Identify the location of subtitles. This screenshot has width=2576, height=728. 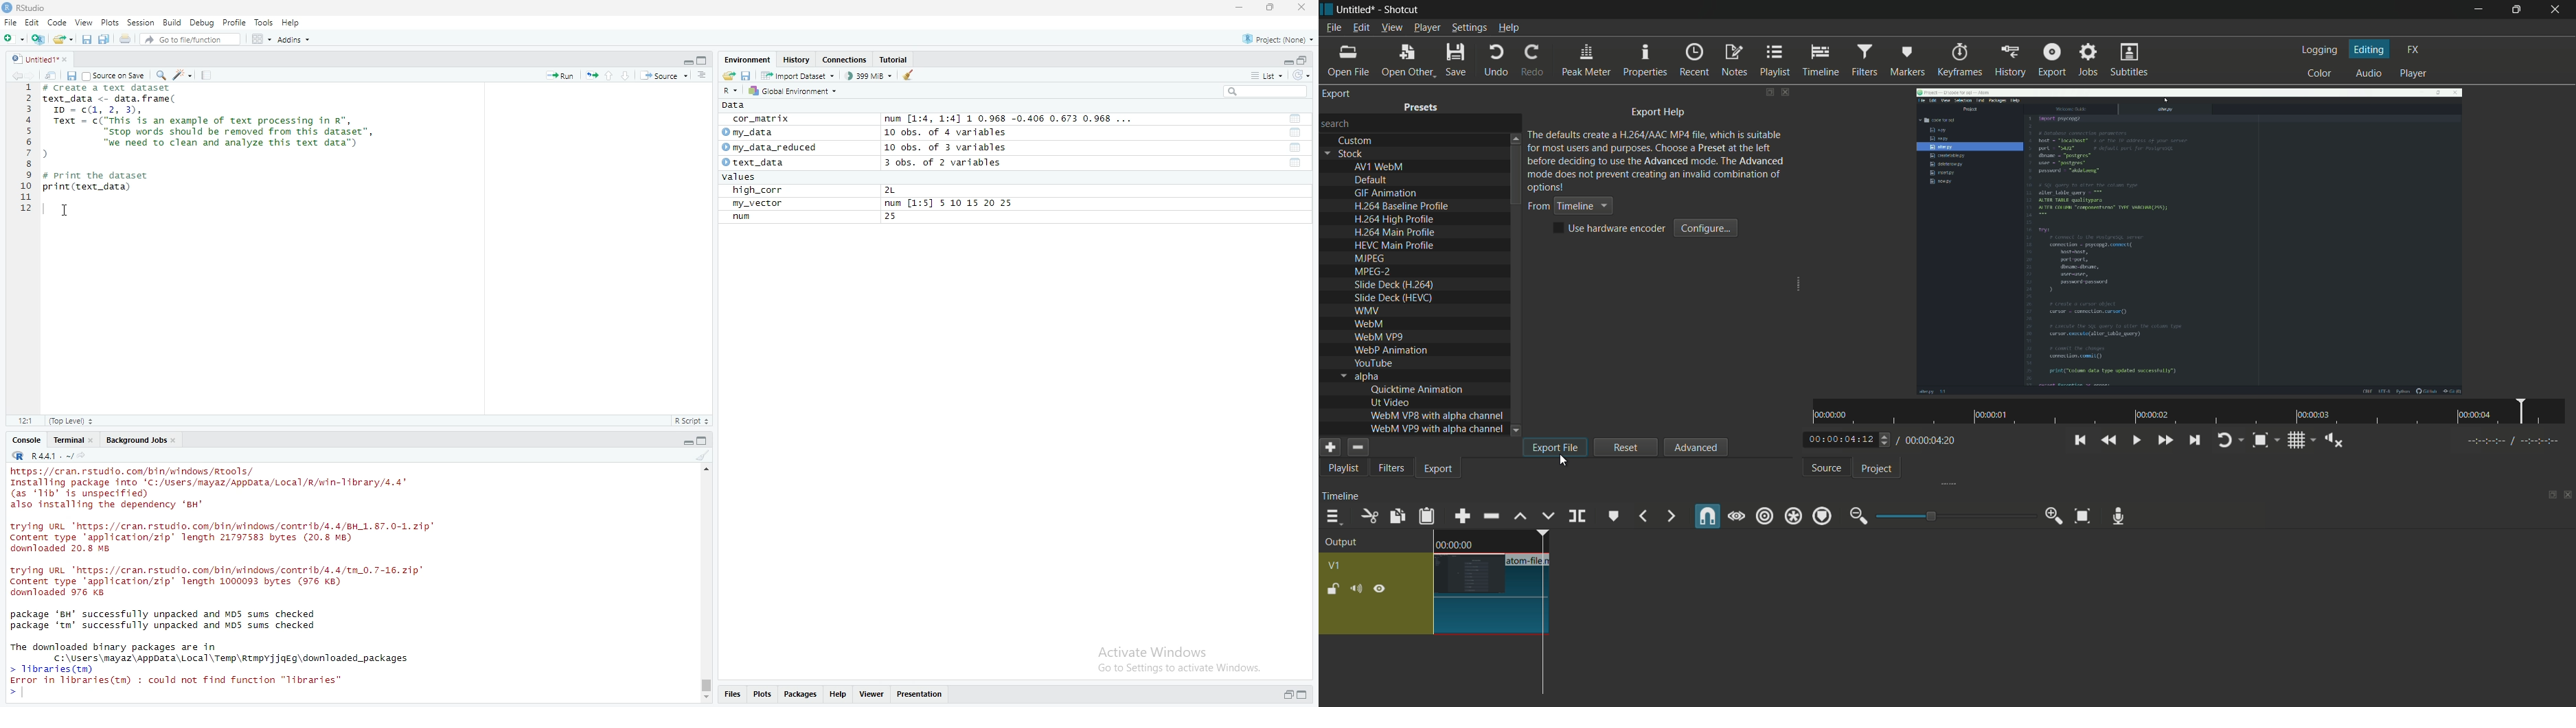
(2127, 59).